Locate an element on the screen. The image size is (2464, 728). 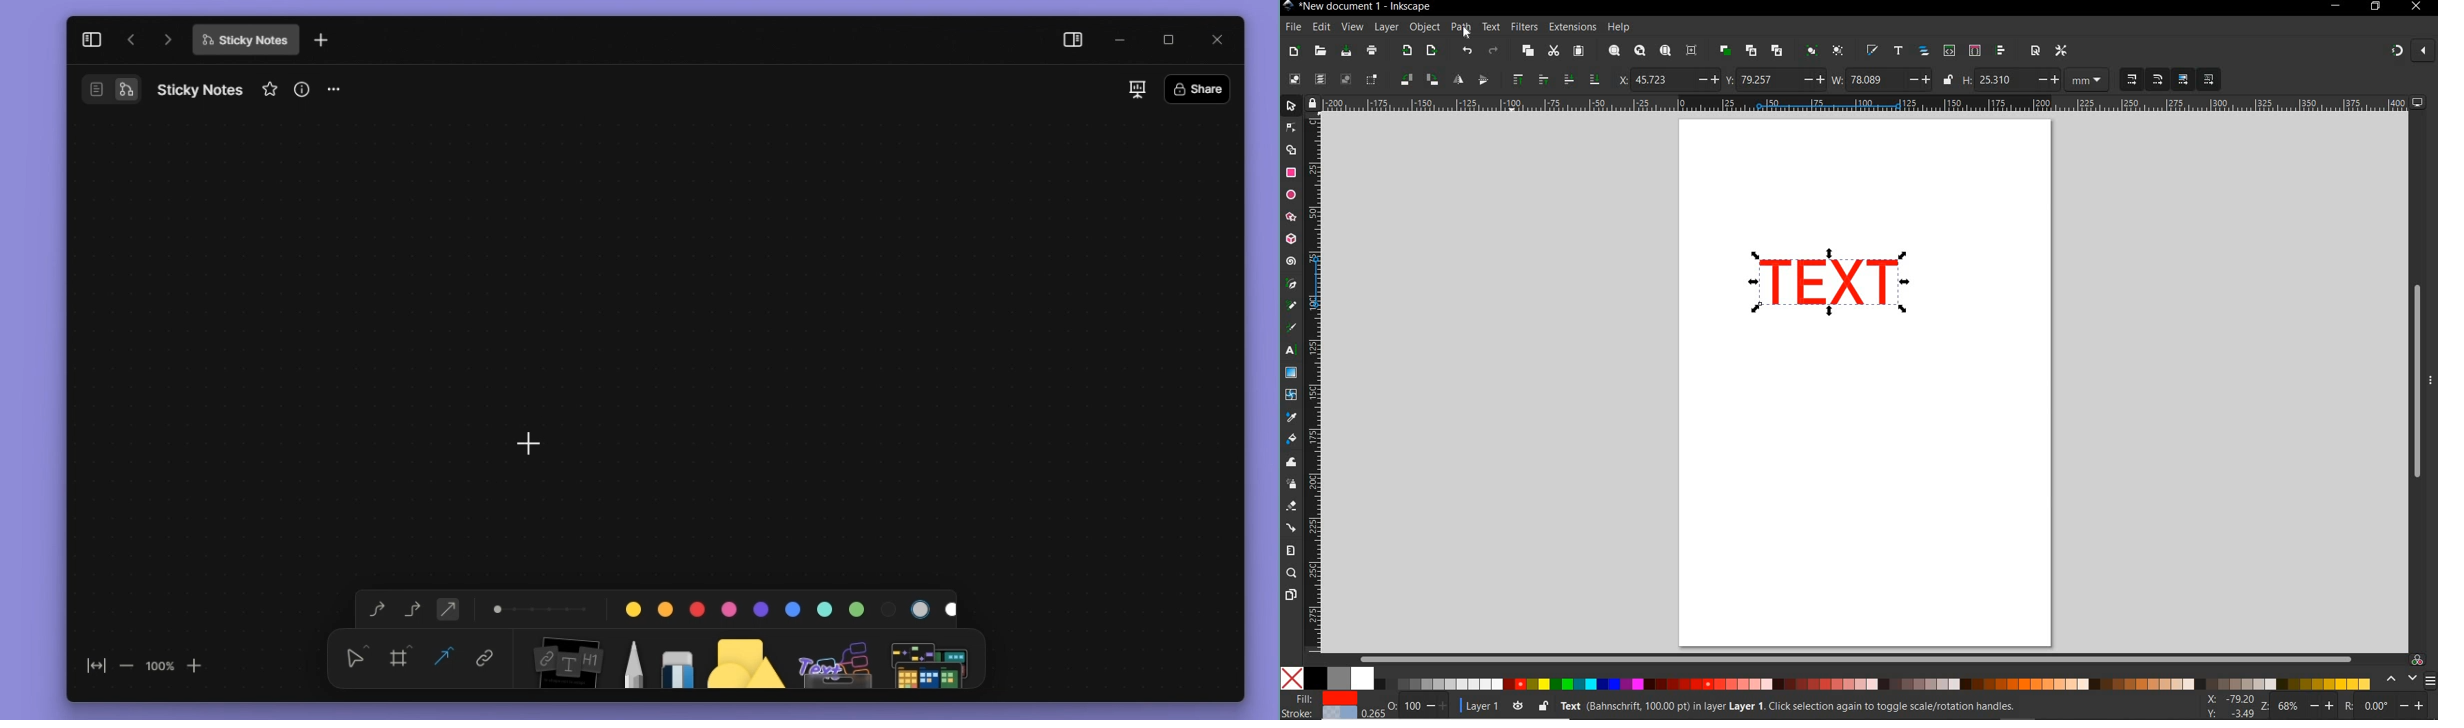
CONNECTOR TOOL is located at coordinates (1292, 528).